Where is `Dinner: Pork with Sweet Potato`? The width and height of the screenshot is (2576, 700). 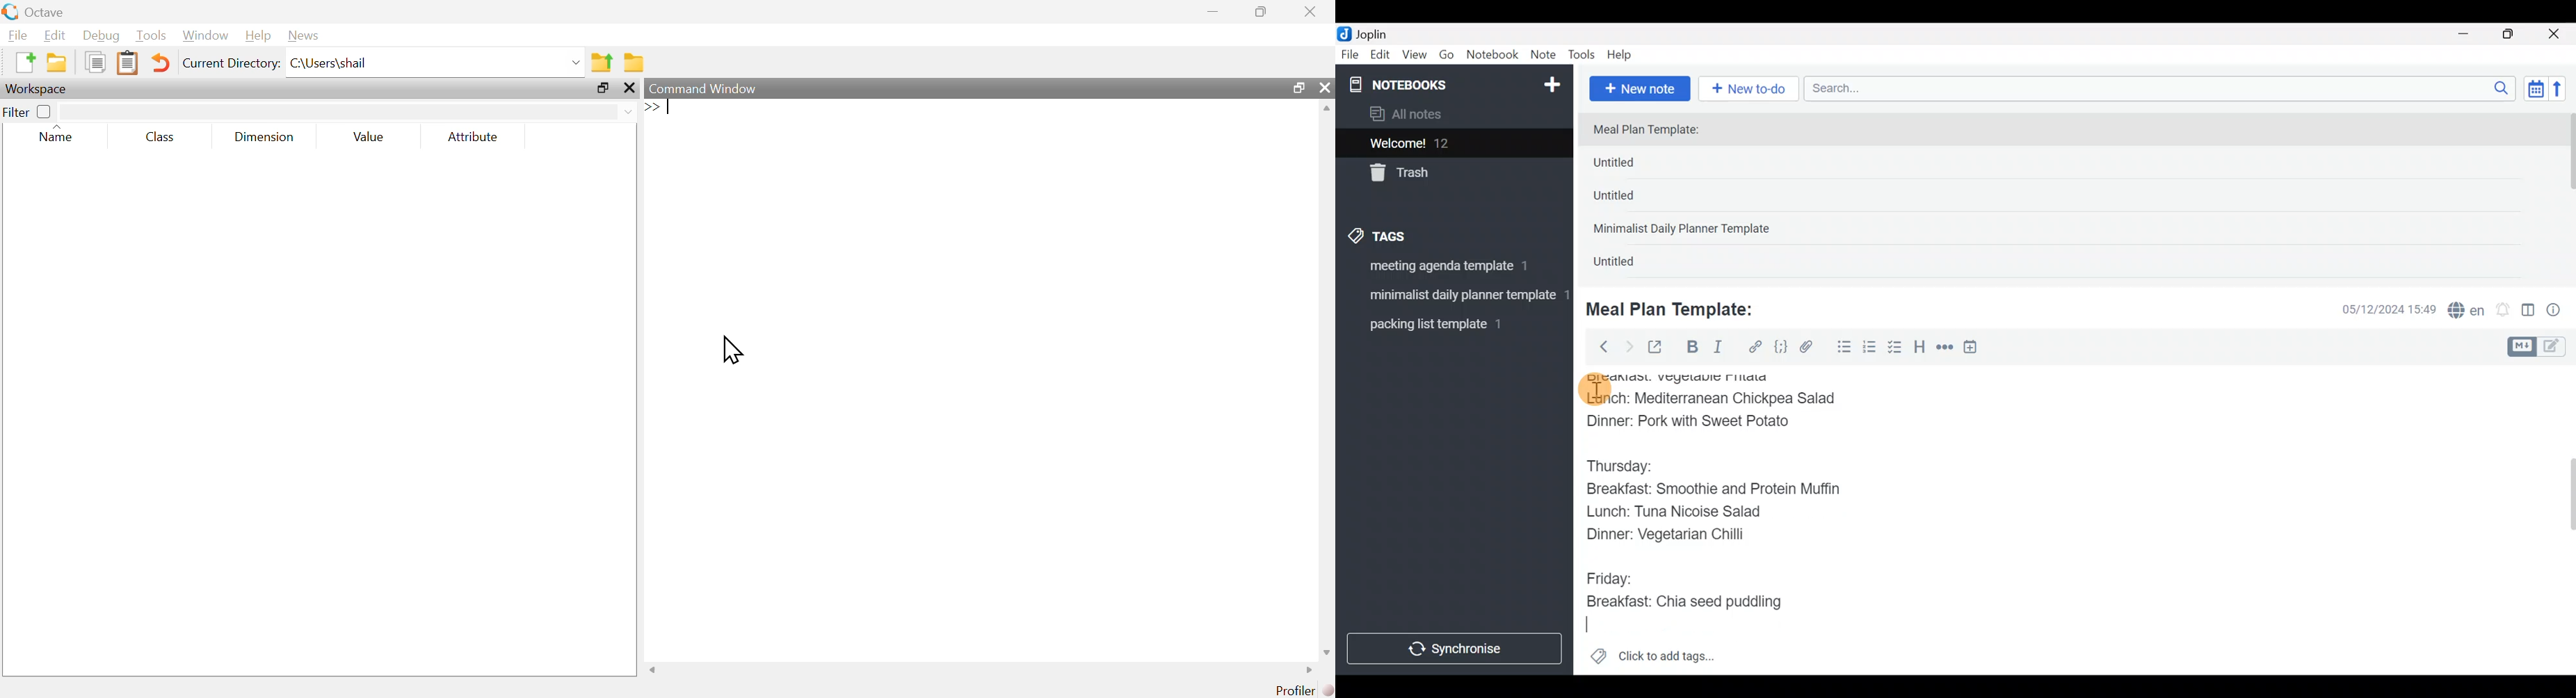
Dinner: Pork with Sweet Potato is located at coordinates (1703, 421).